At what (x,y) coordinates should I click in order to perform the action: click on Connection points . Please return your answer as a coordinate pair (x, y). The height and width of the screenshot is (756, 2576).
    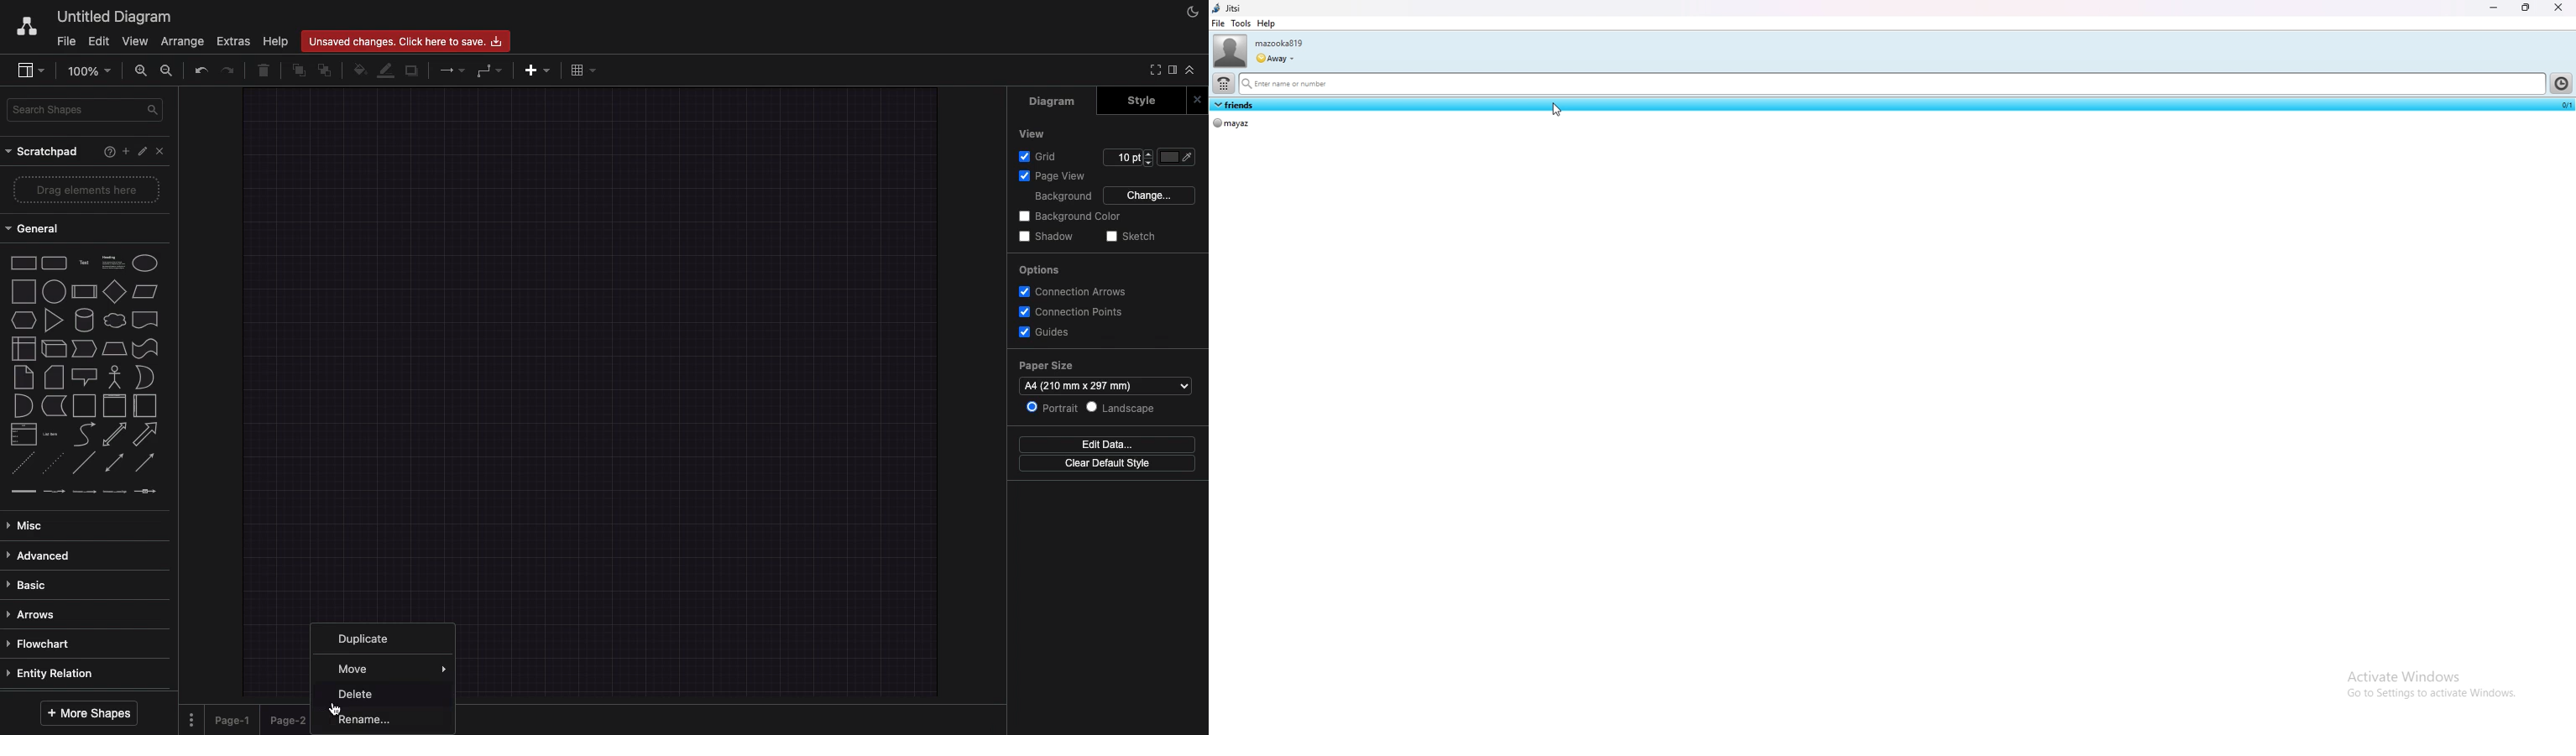
    Looking at the image, I should click on (1073, 312).